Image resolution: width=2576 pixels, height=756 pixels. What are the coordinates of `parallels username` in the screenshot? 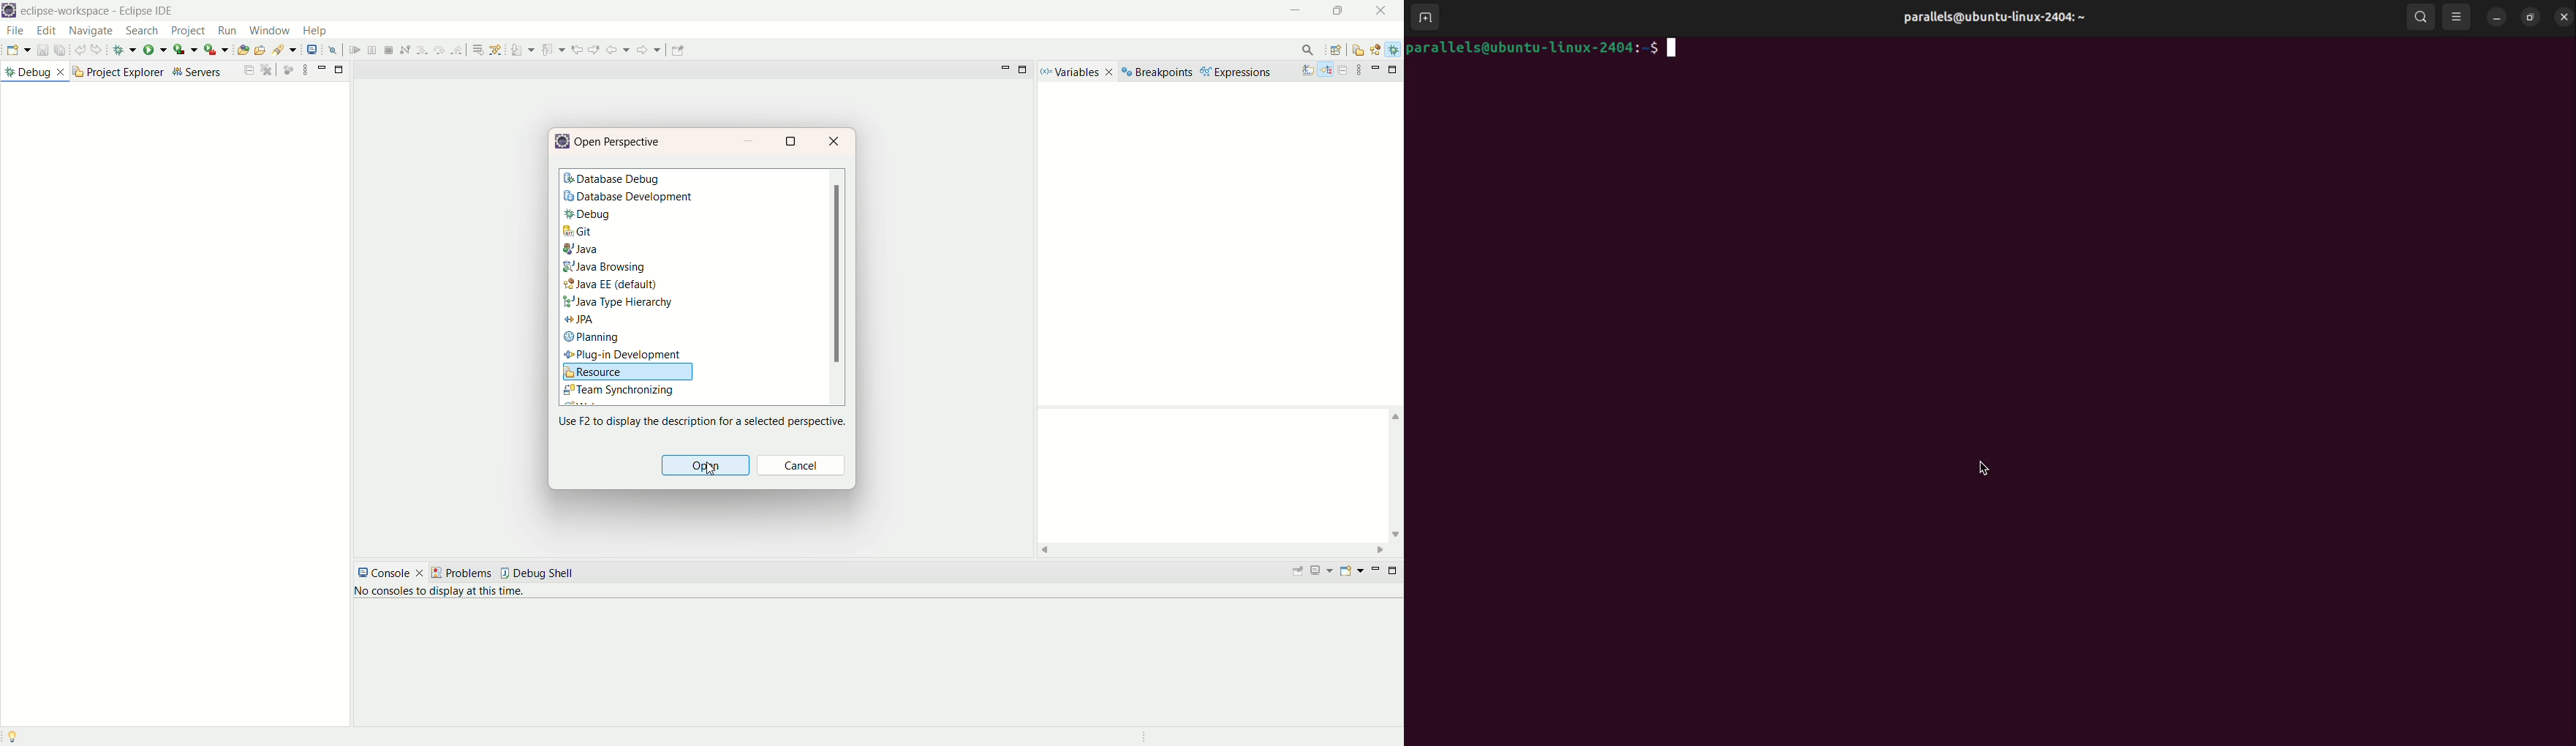 It's located at (2001, 15).